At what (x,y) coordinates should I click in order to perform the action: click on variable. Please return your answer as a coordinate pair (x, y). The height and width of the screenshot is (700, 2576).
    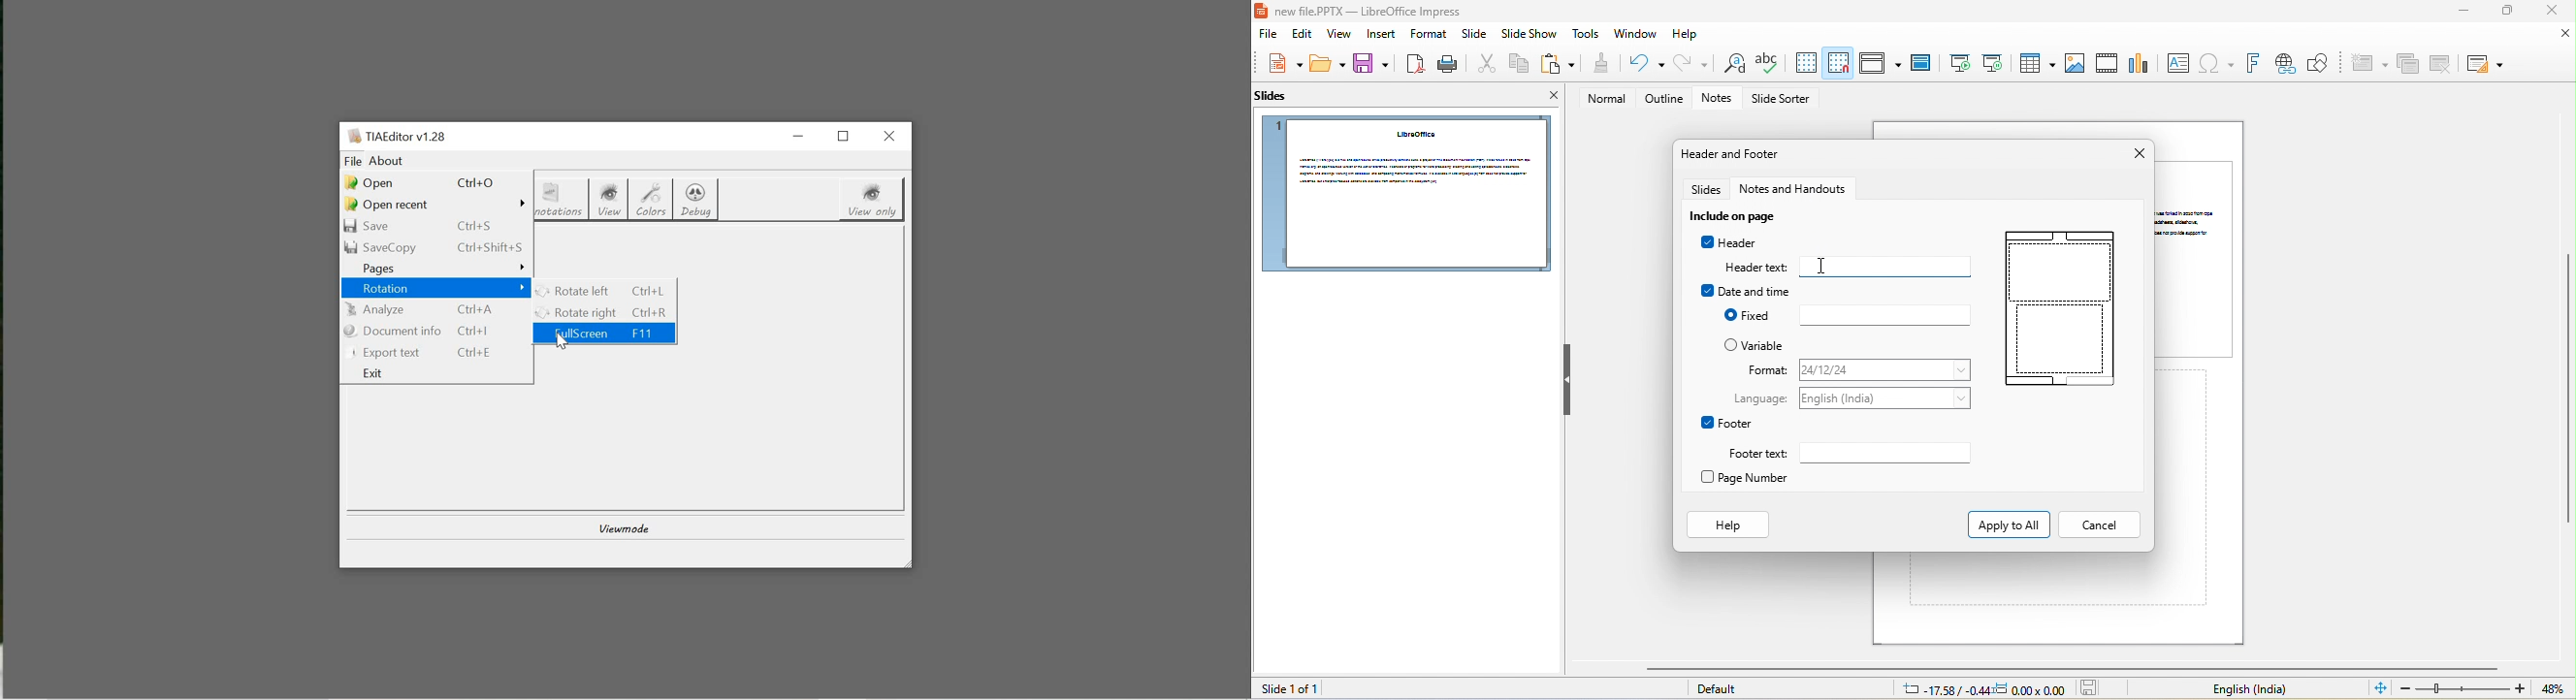
    Looking at the image, I should click on (1757, 345).